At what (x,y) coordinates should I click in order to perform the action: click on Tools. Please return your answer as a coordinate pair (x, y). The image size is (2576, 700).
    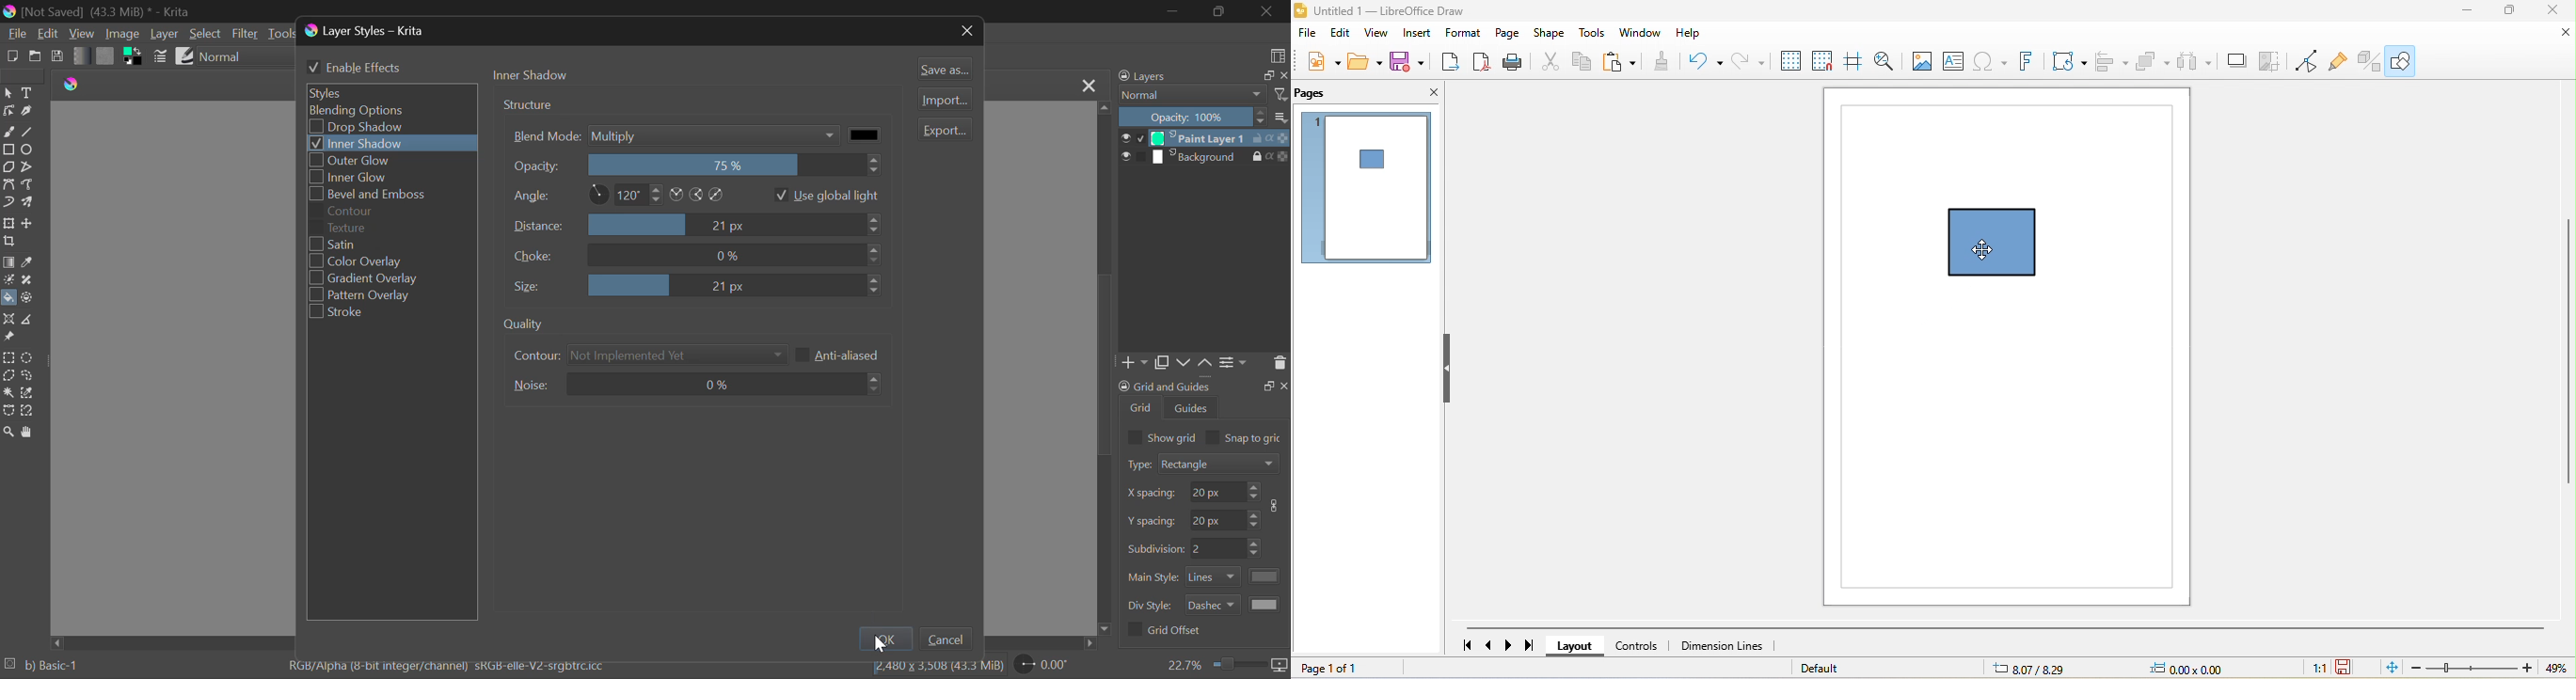
    Looking at the image, I should click on (283, 33).